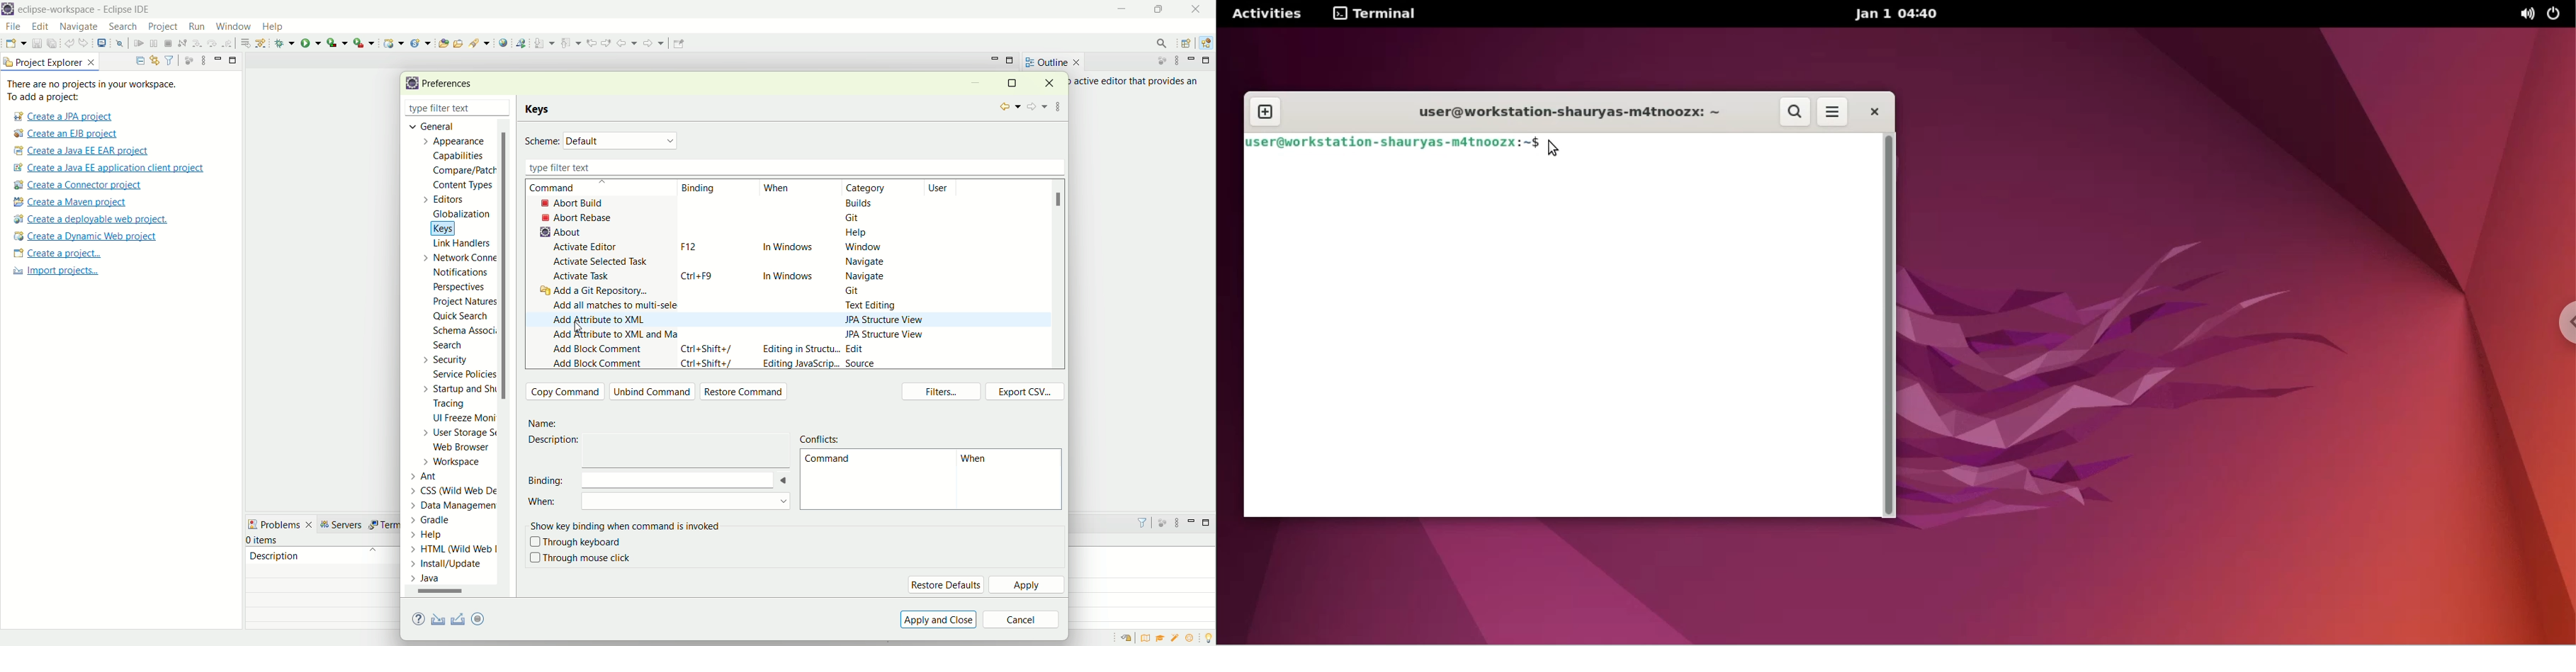 This screenshot has height=672, width=2576. What do you see at coordinates (590, 327) in the screenshot?
I see `Cursor` at bounding box center [590, 327].